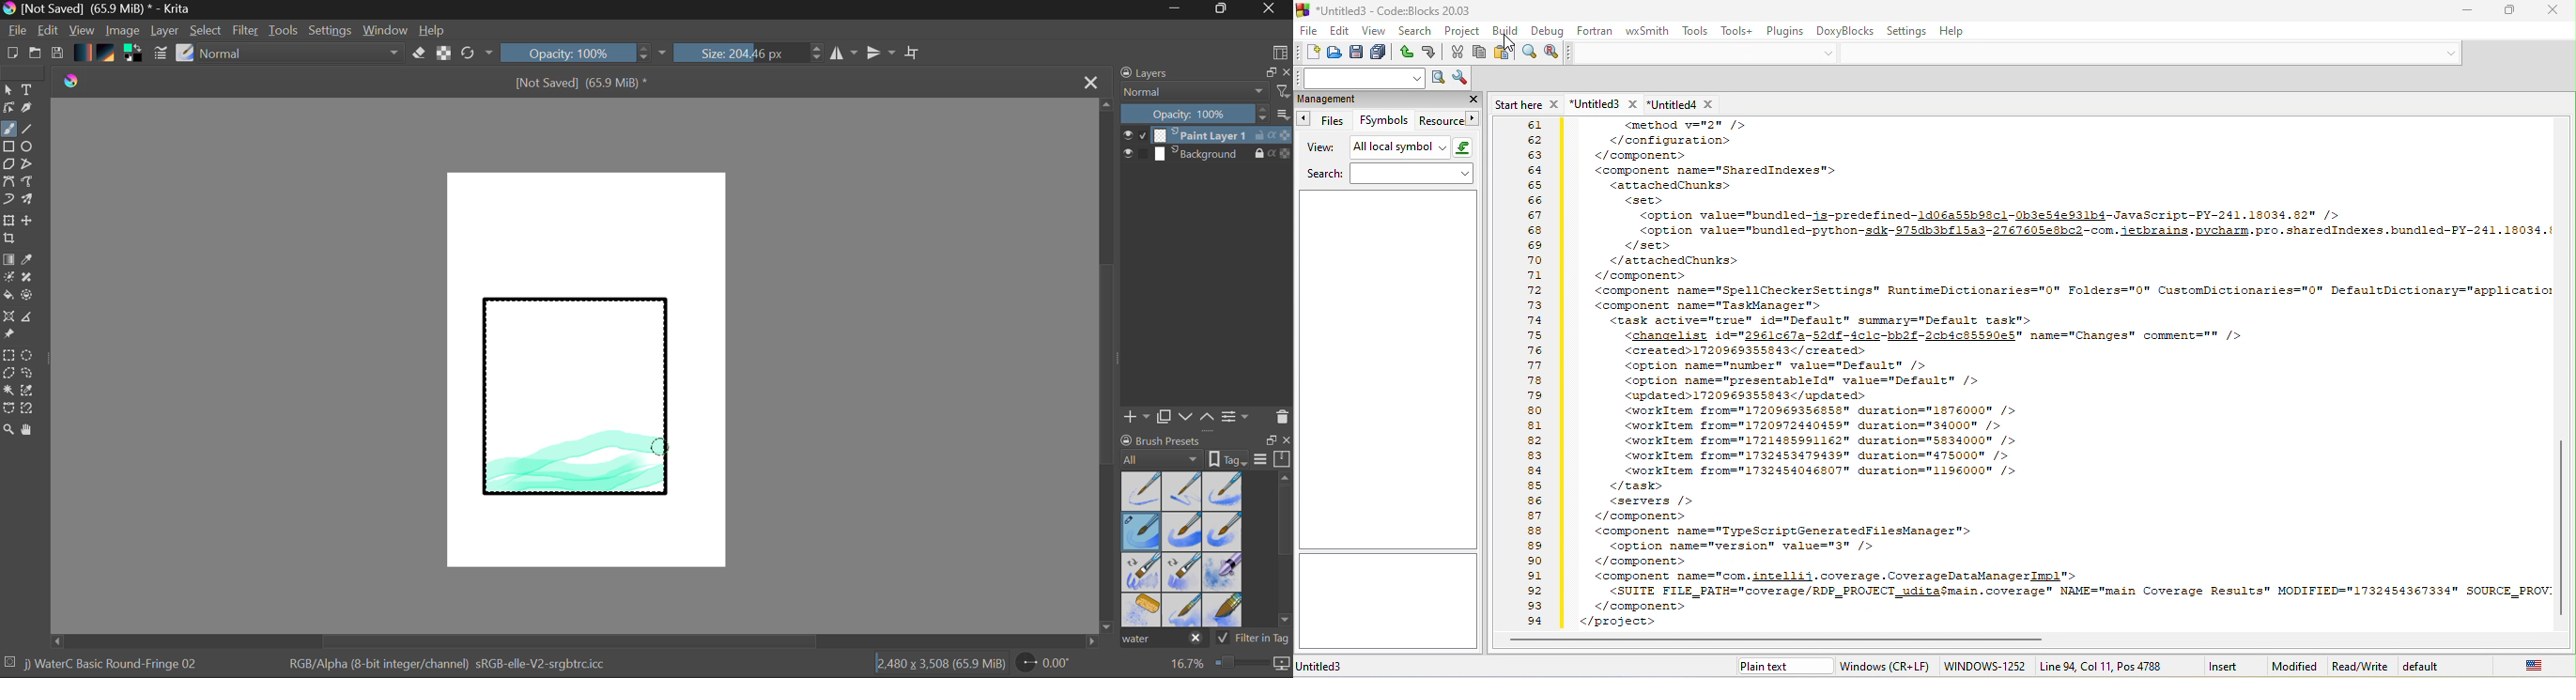 The width and height of the screenshot is (2576, 700). I want to click on Scroll Bar, so click(1108, 367).